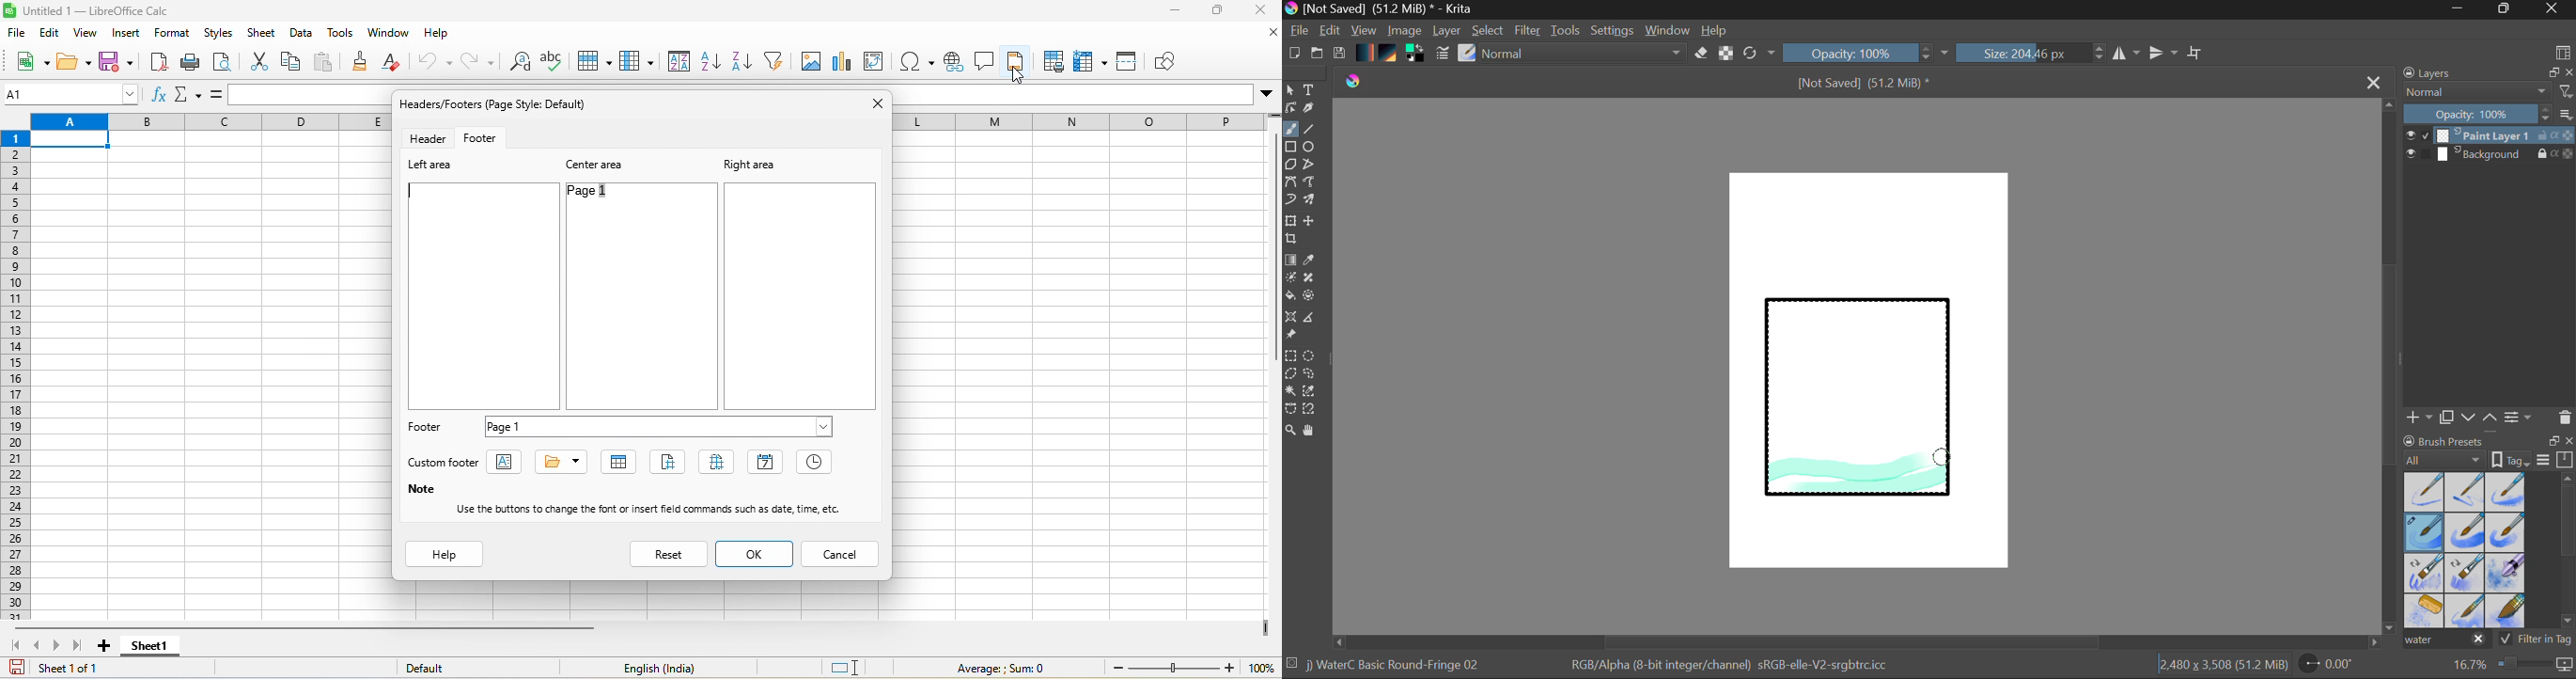  What do you see at coordinates (1291, 148) in the screenshot?
I see `Rectangle` at bounding box center [1291, 148].